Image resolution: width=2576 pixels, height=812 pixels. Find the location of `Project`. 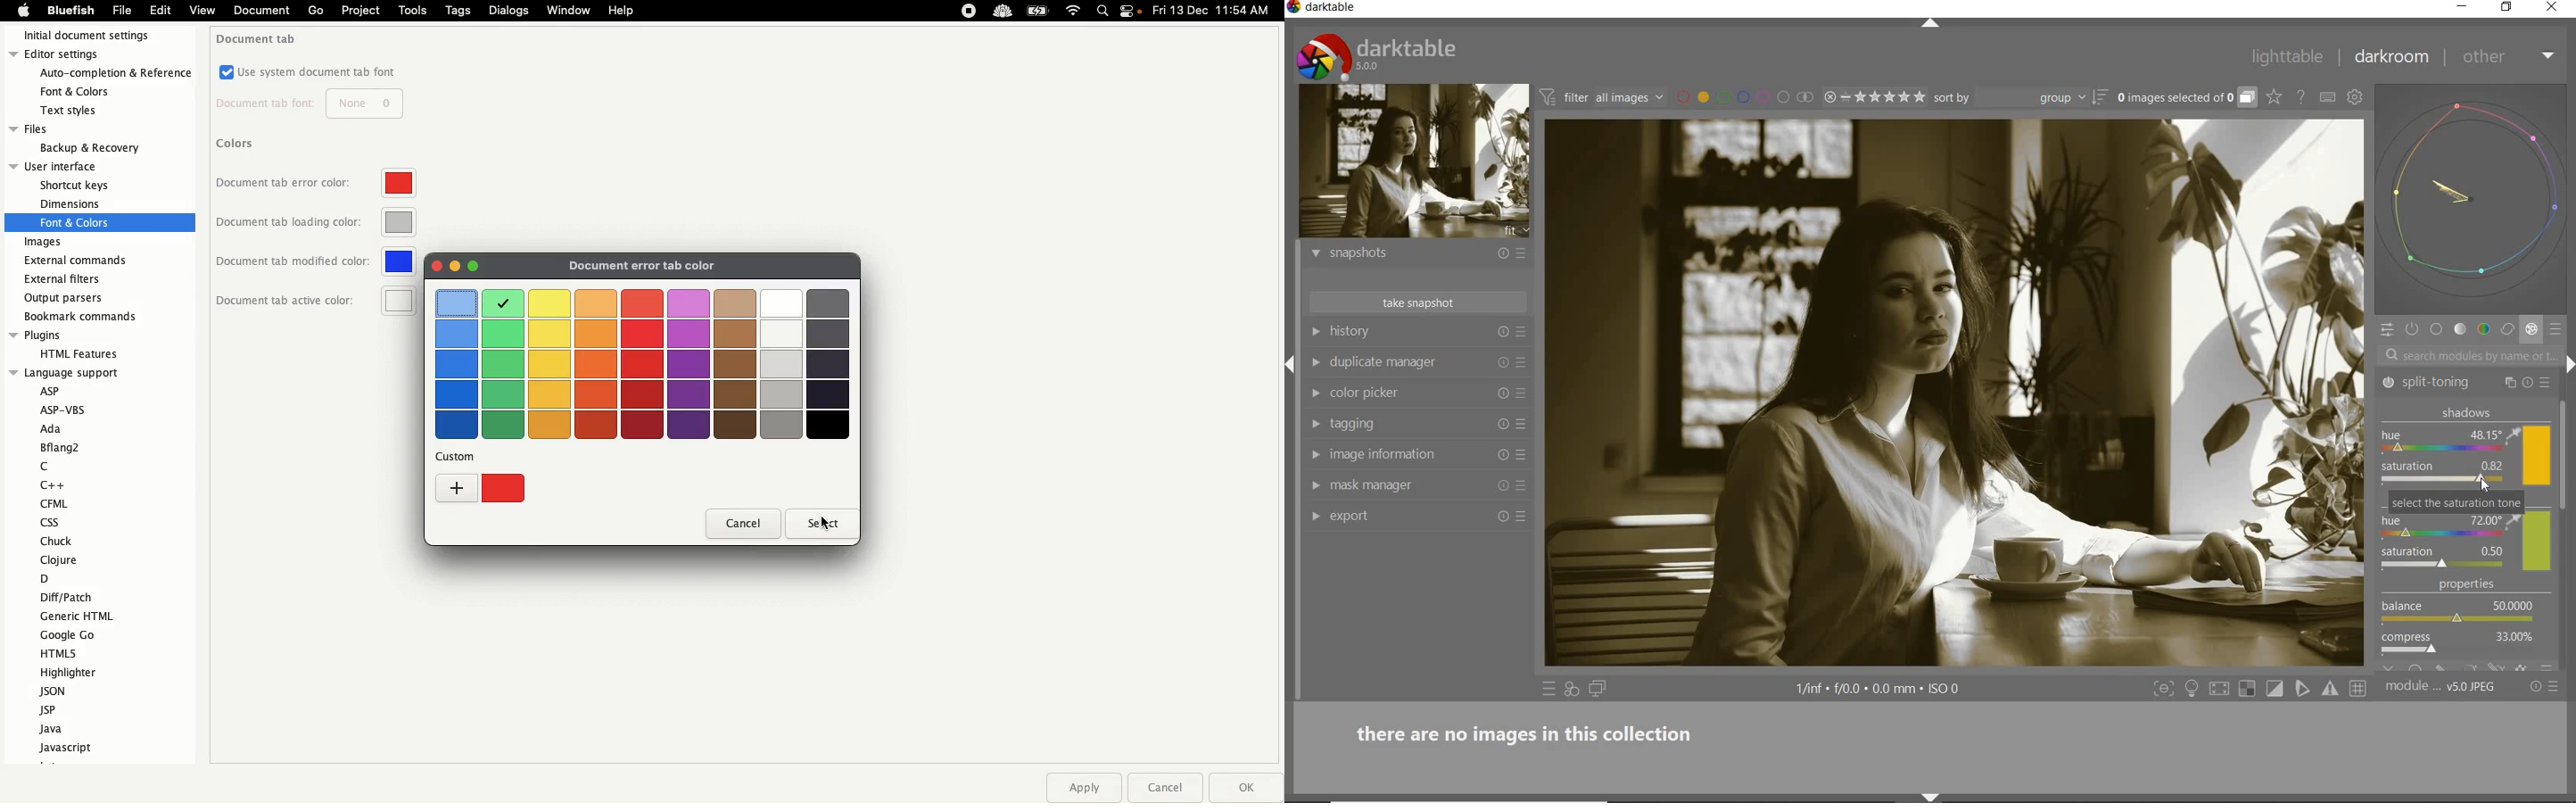

Project is located at coordinates (359, 11).